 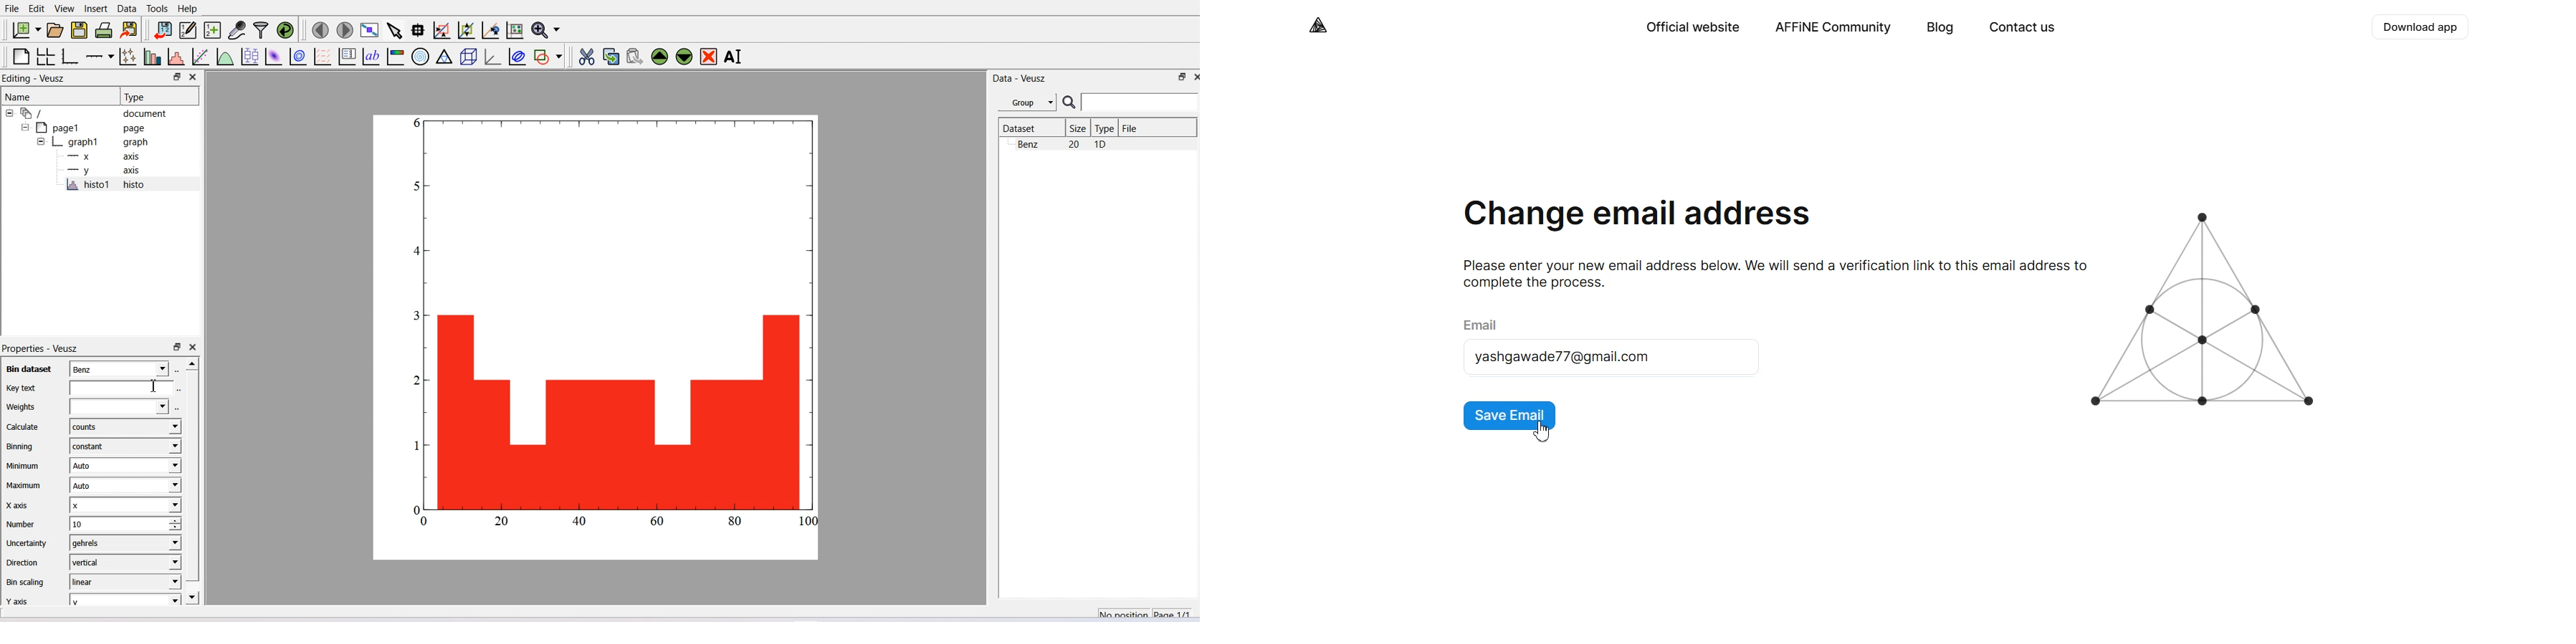 I want to click on Histogram of dataset, so click(x=175, y=56).